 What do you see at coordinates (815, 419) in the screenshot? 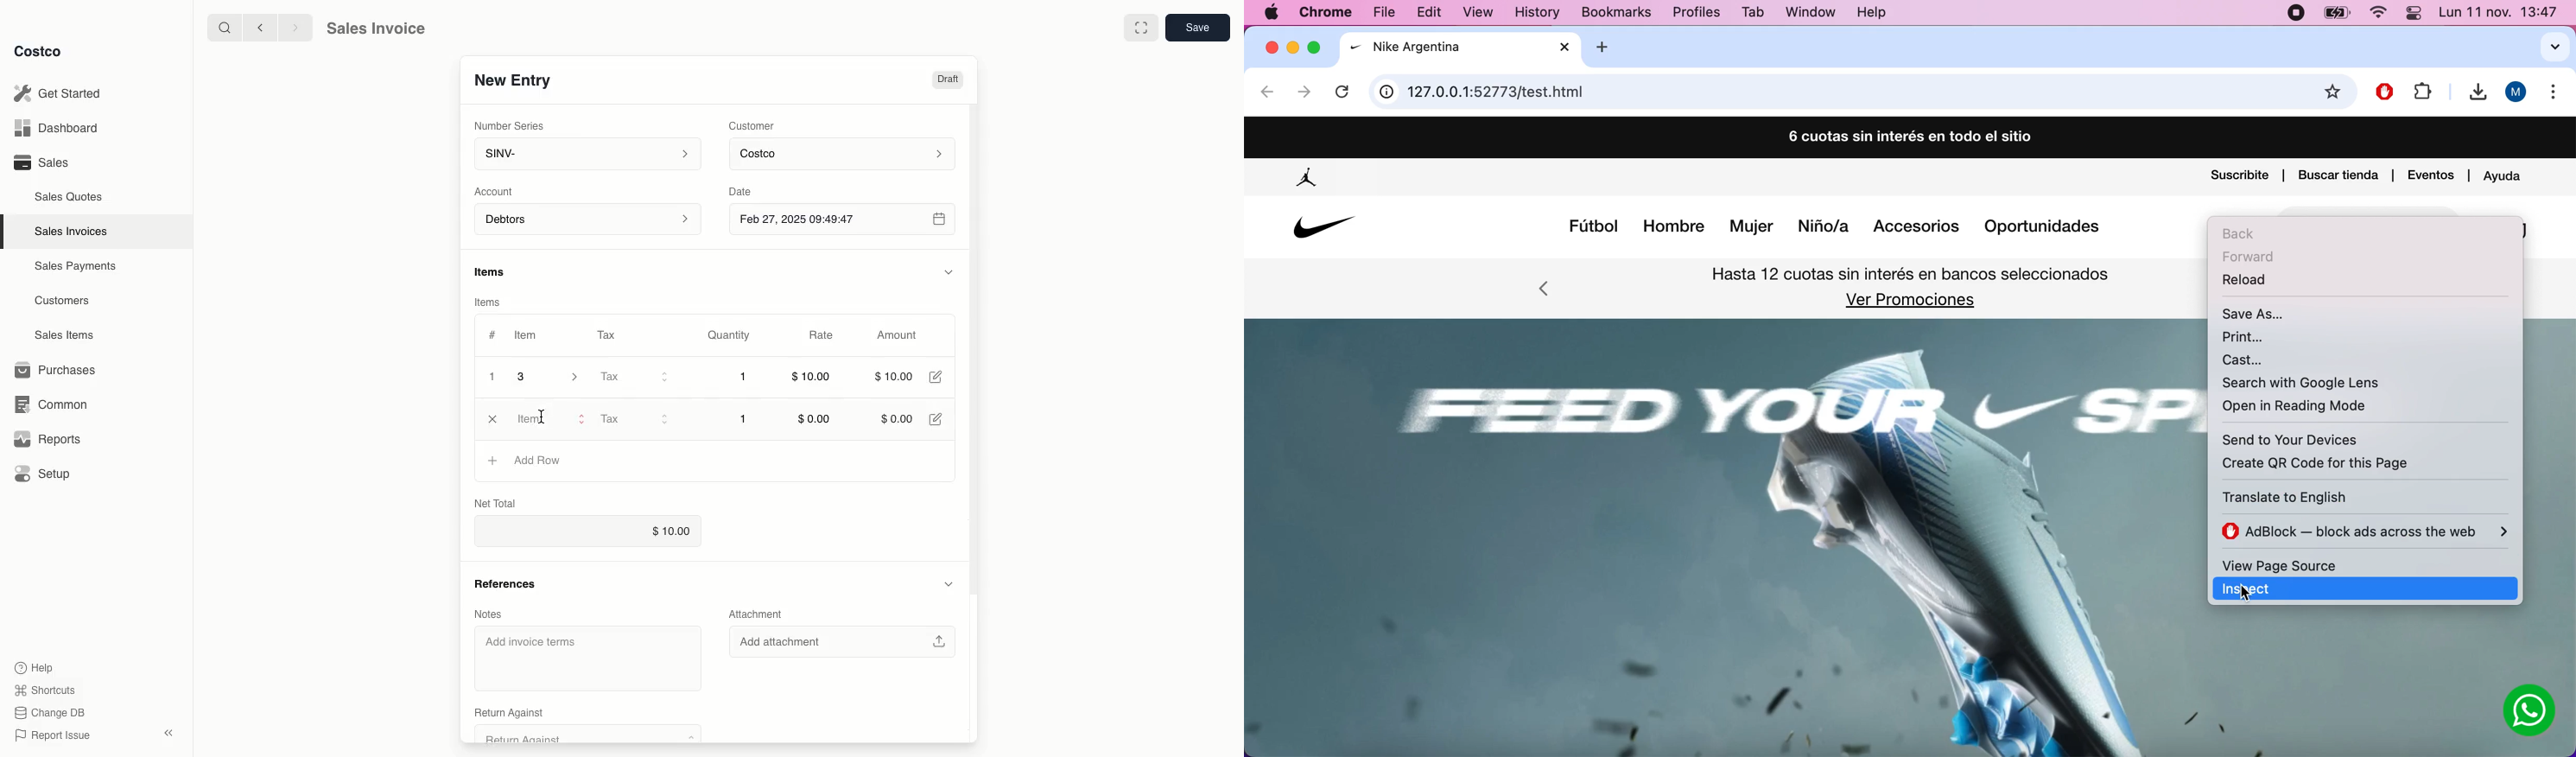
I see `$0.00` at bounding box center [815, 419].